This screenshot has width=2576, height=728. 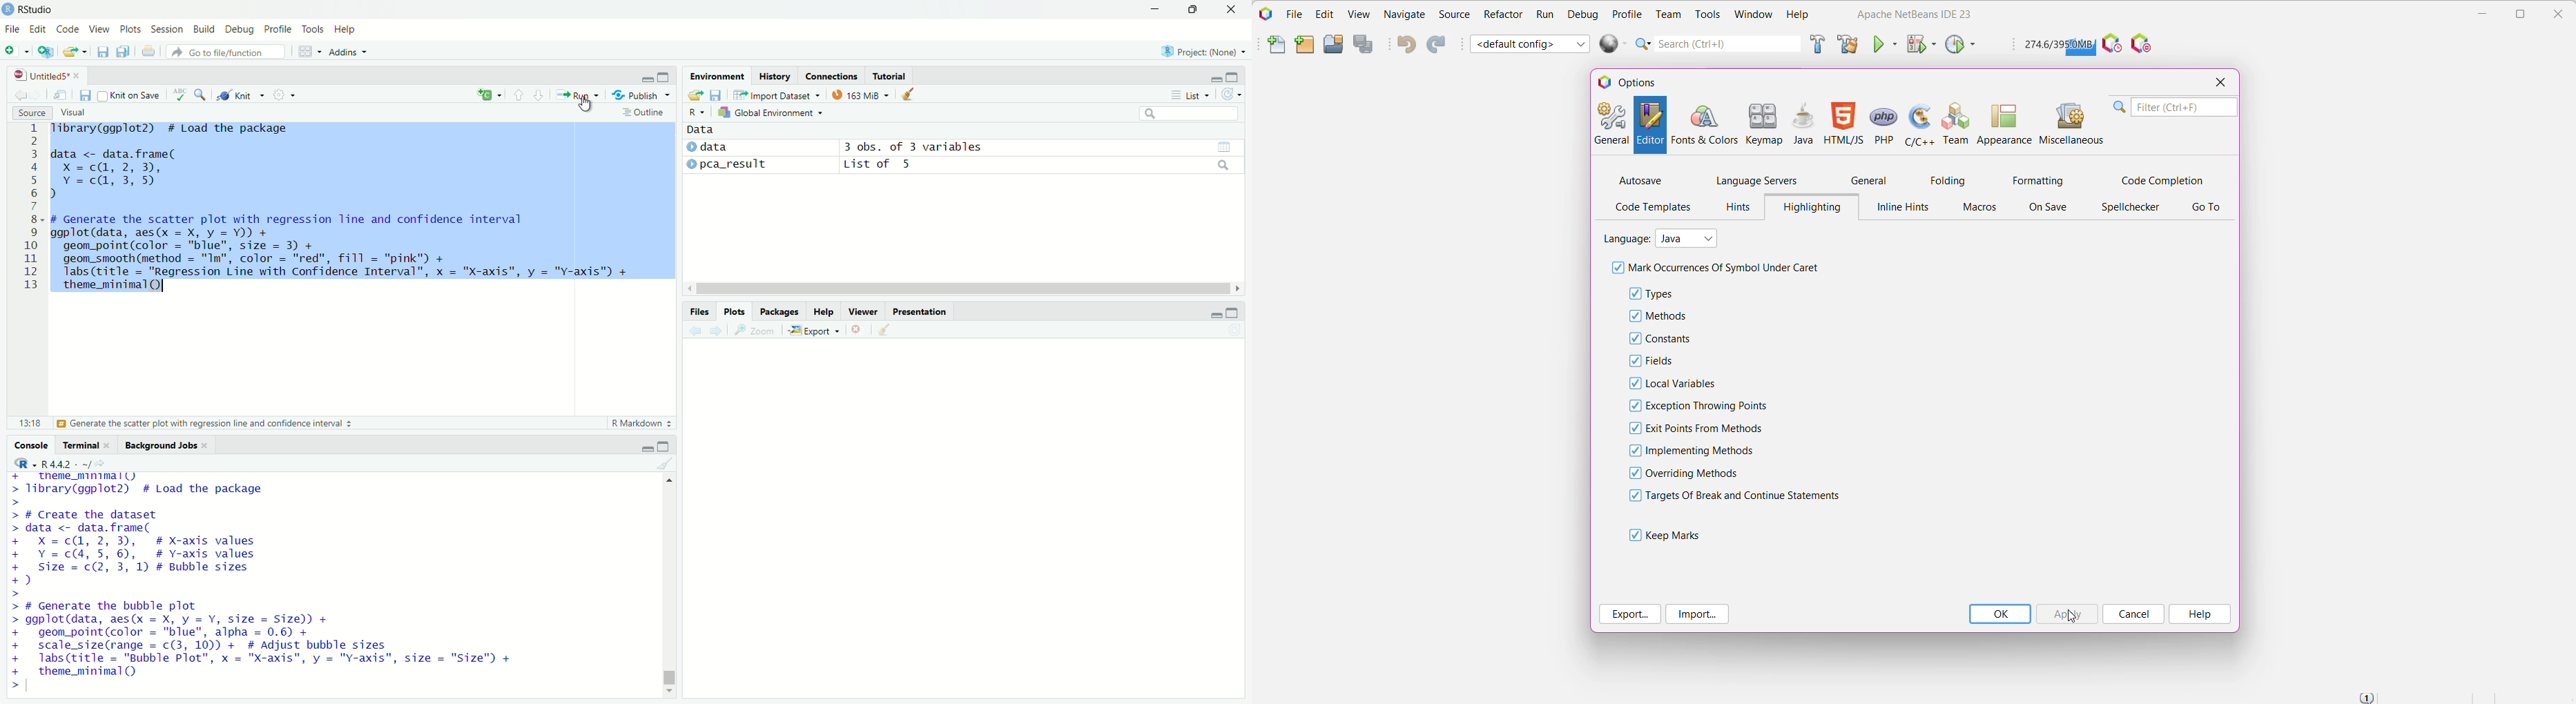 What do you see at coordinates (29, 208) in the screenshot?
I see `line numbers` at bounding box center [29, 208].